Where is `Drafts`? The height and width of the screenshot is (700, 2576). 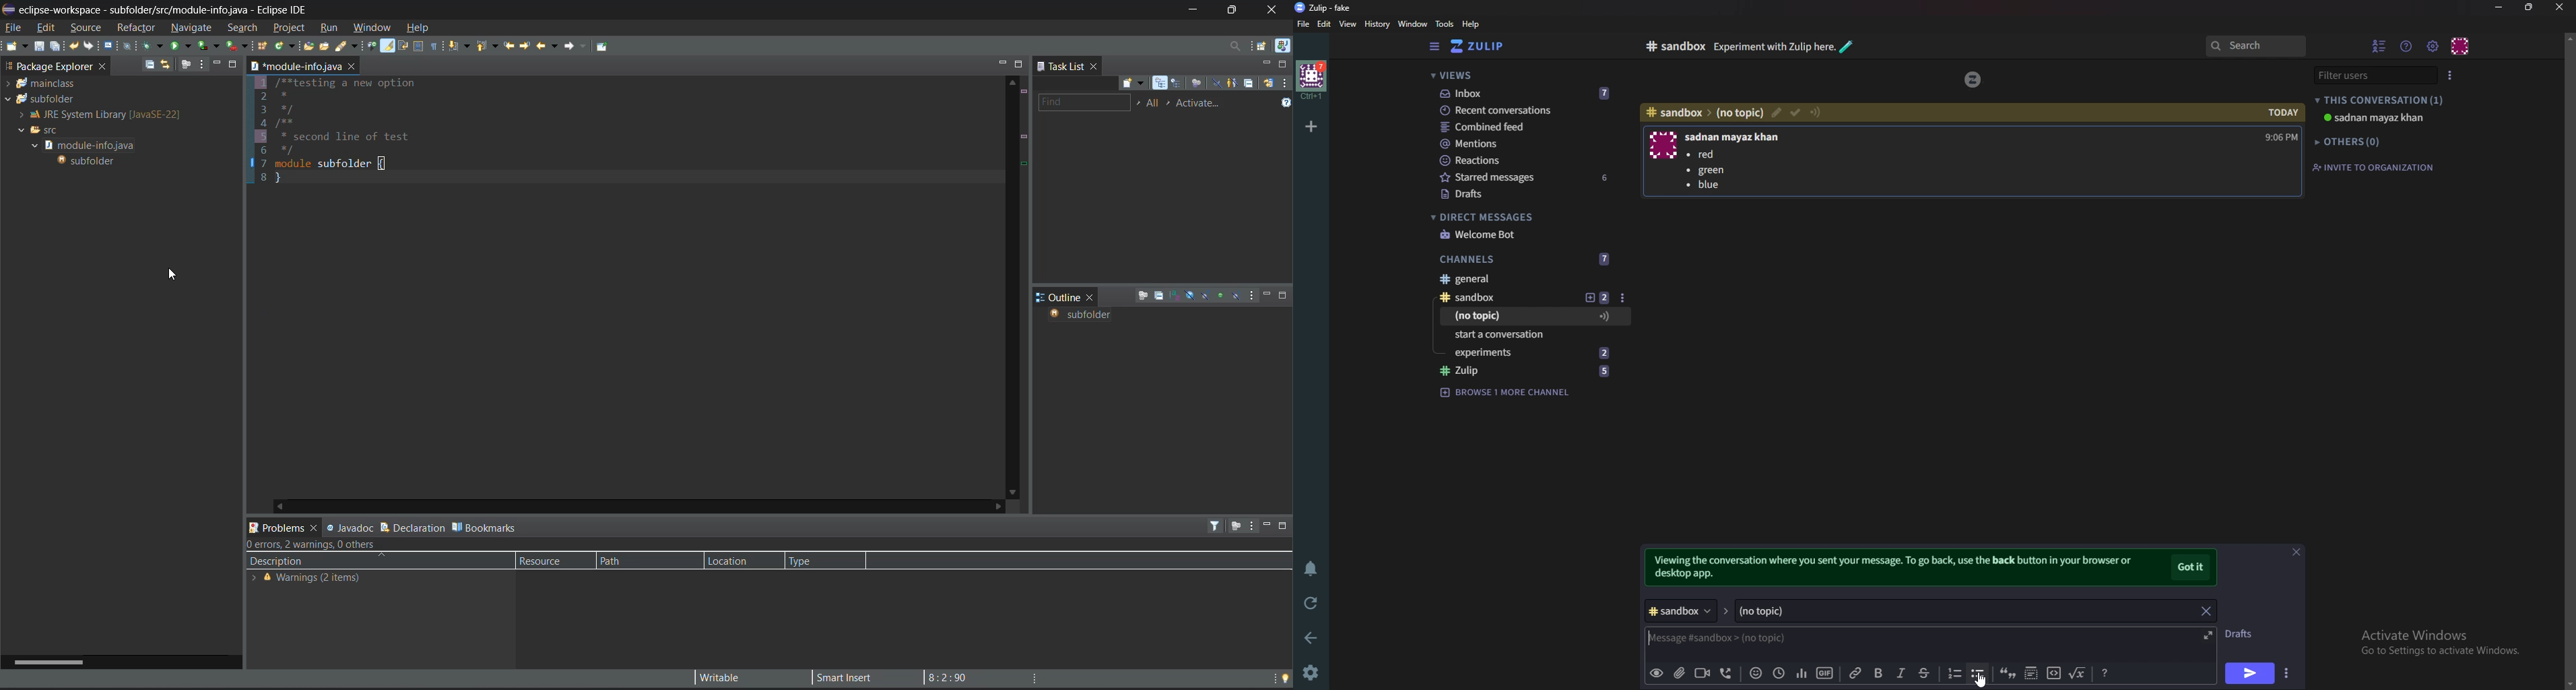
Drafts is located at coordinates (1527, 195).